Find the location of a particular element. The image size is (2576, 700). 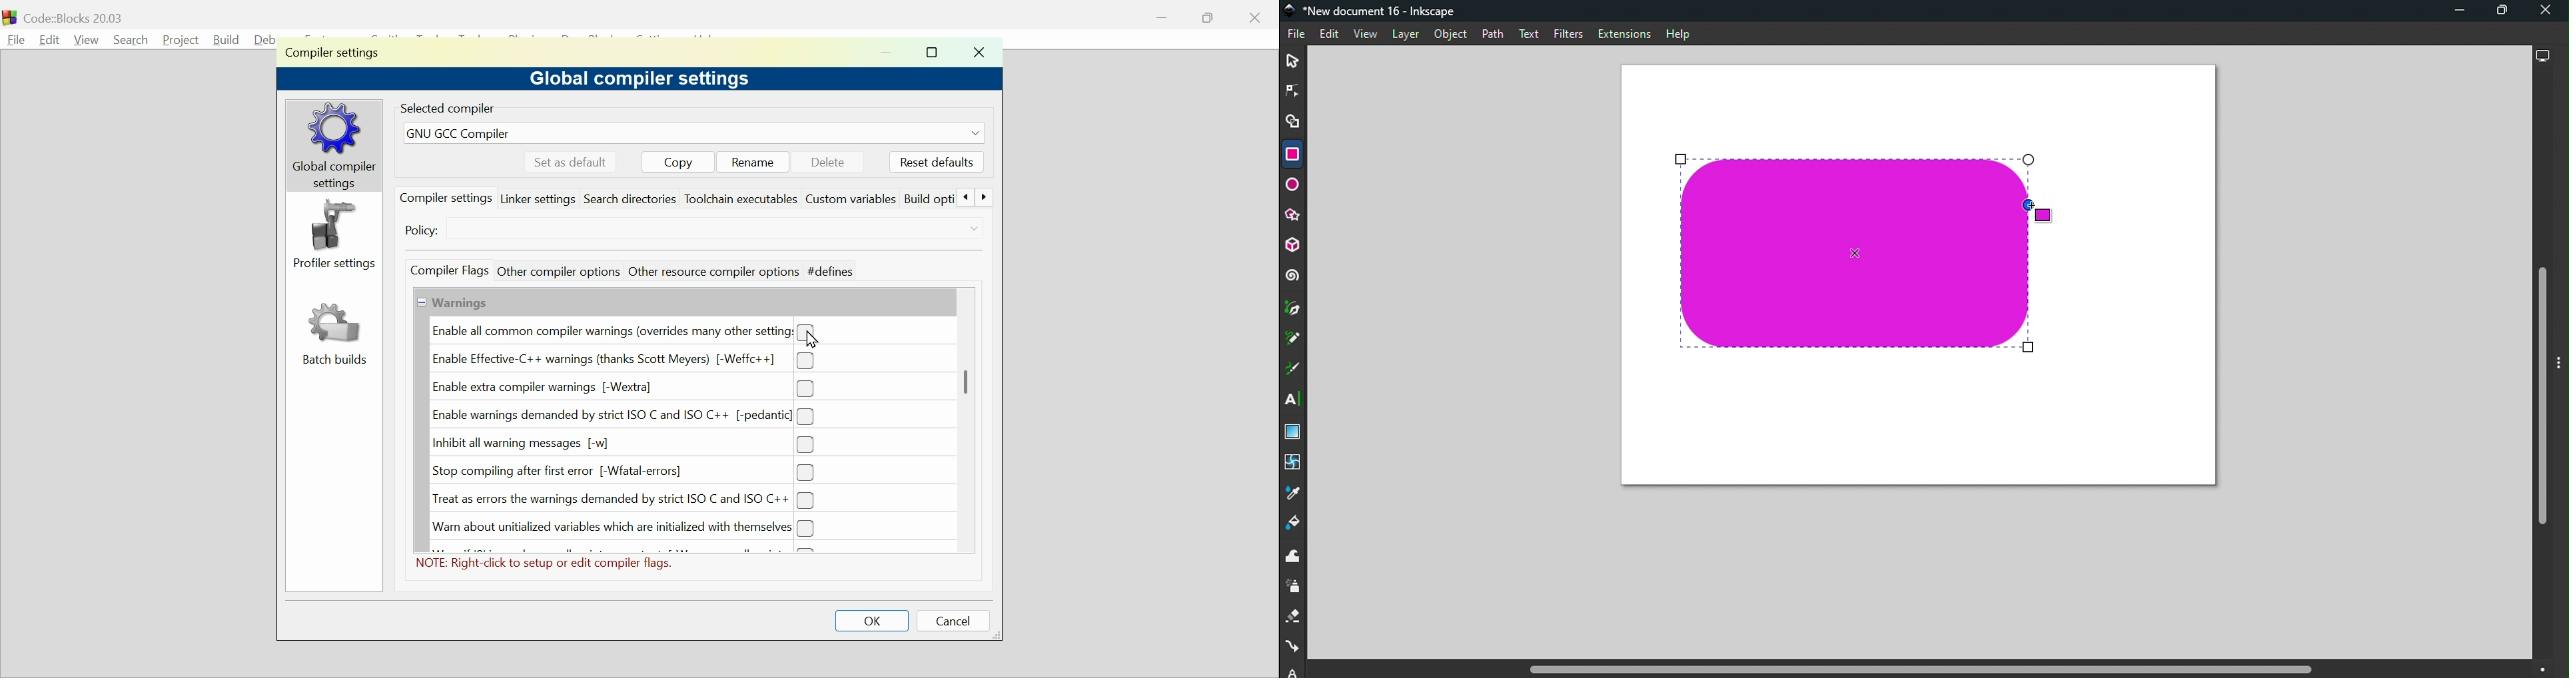

Selector is located at coordinates (1292, 62).